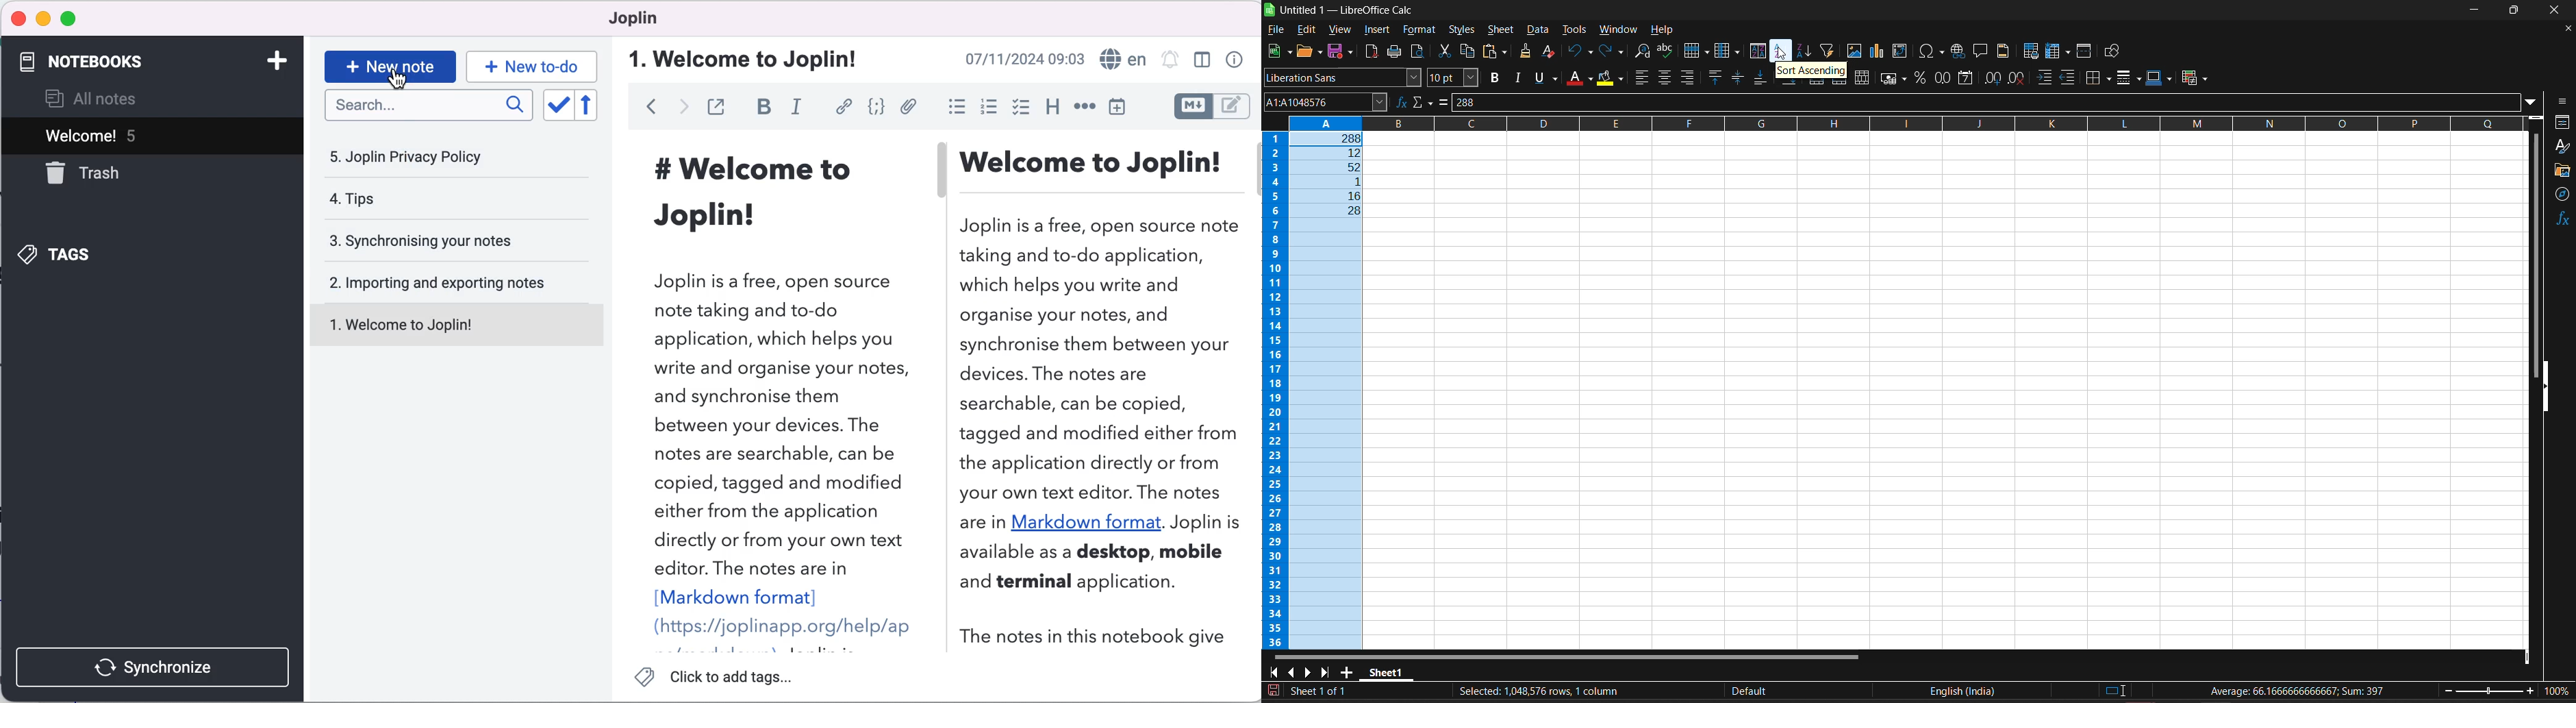 This screenshot has height=728, width=2576. I want to click on selected column, so click(1330, 388).